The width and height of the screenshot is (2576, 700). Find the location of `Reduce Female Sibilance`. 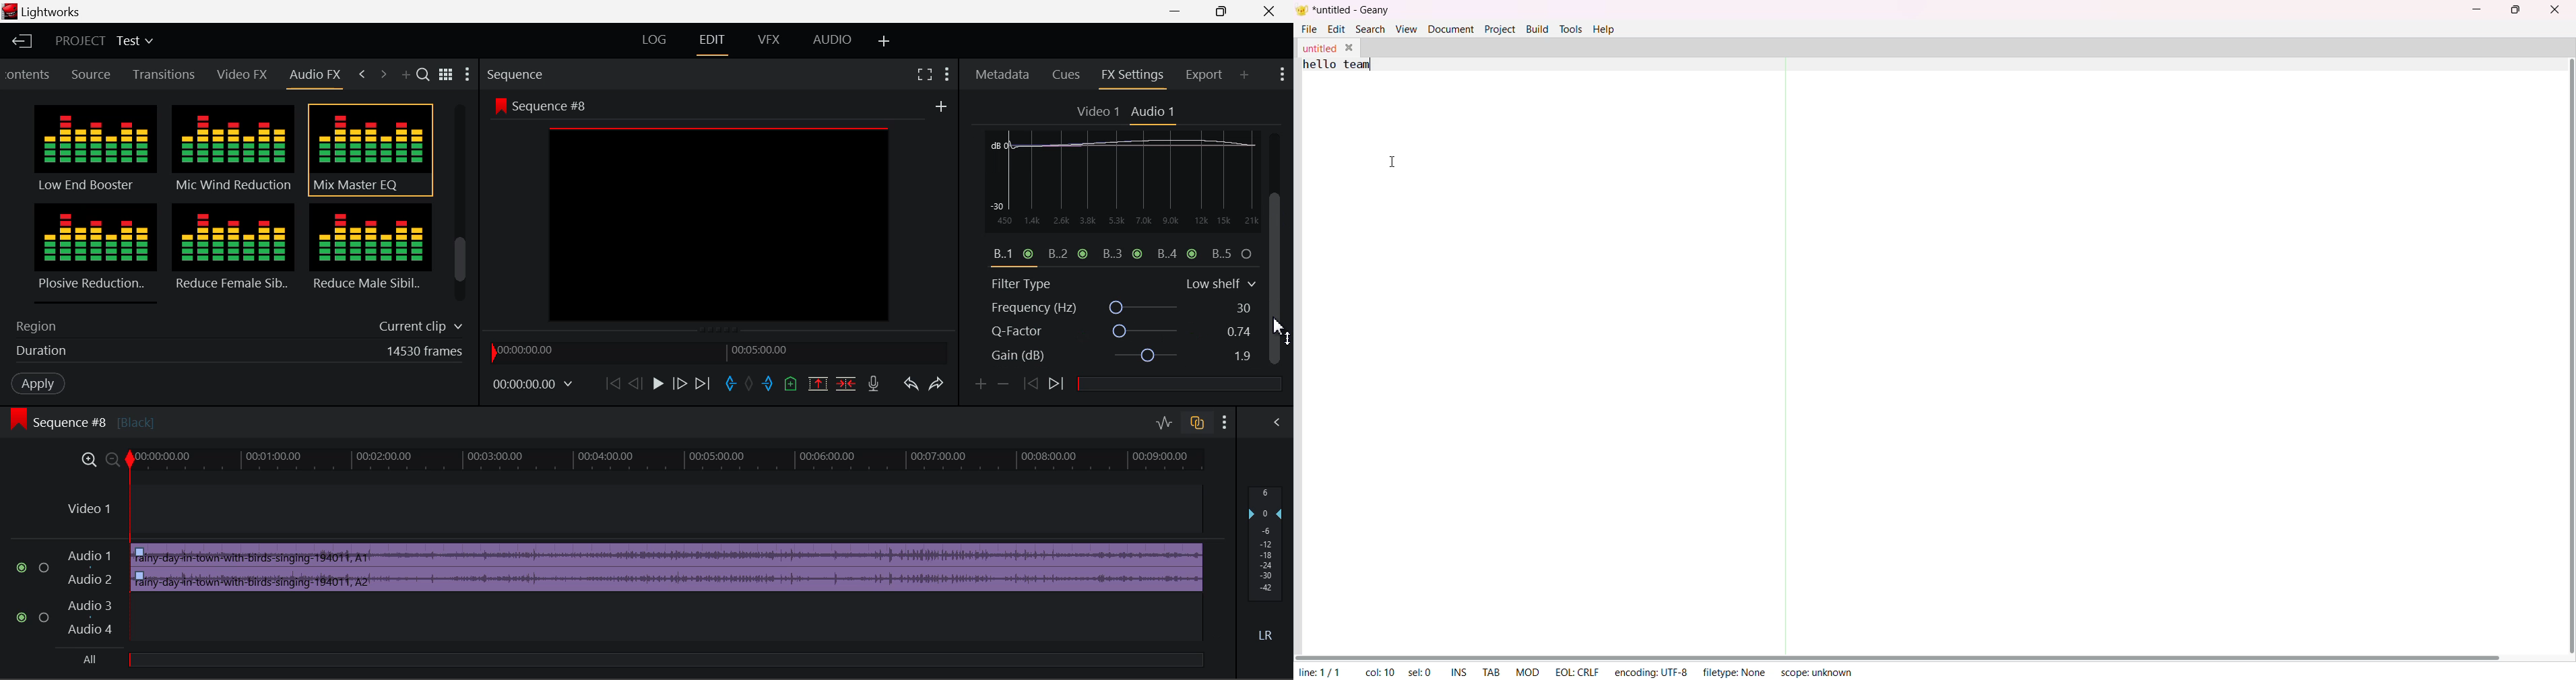

Reduce Female Sibilance is located at coordinates (234, 253).